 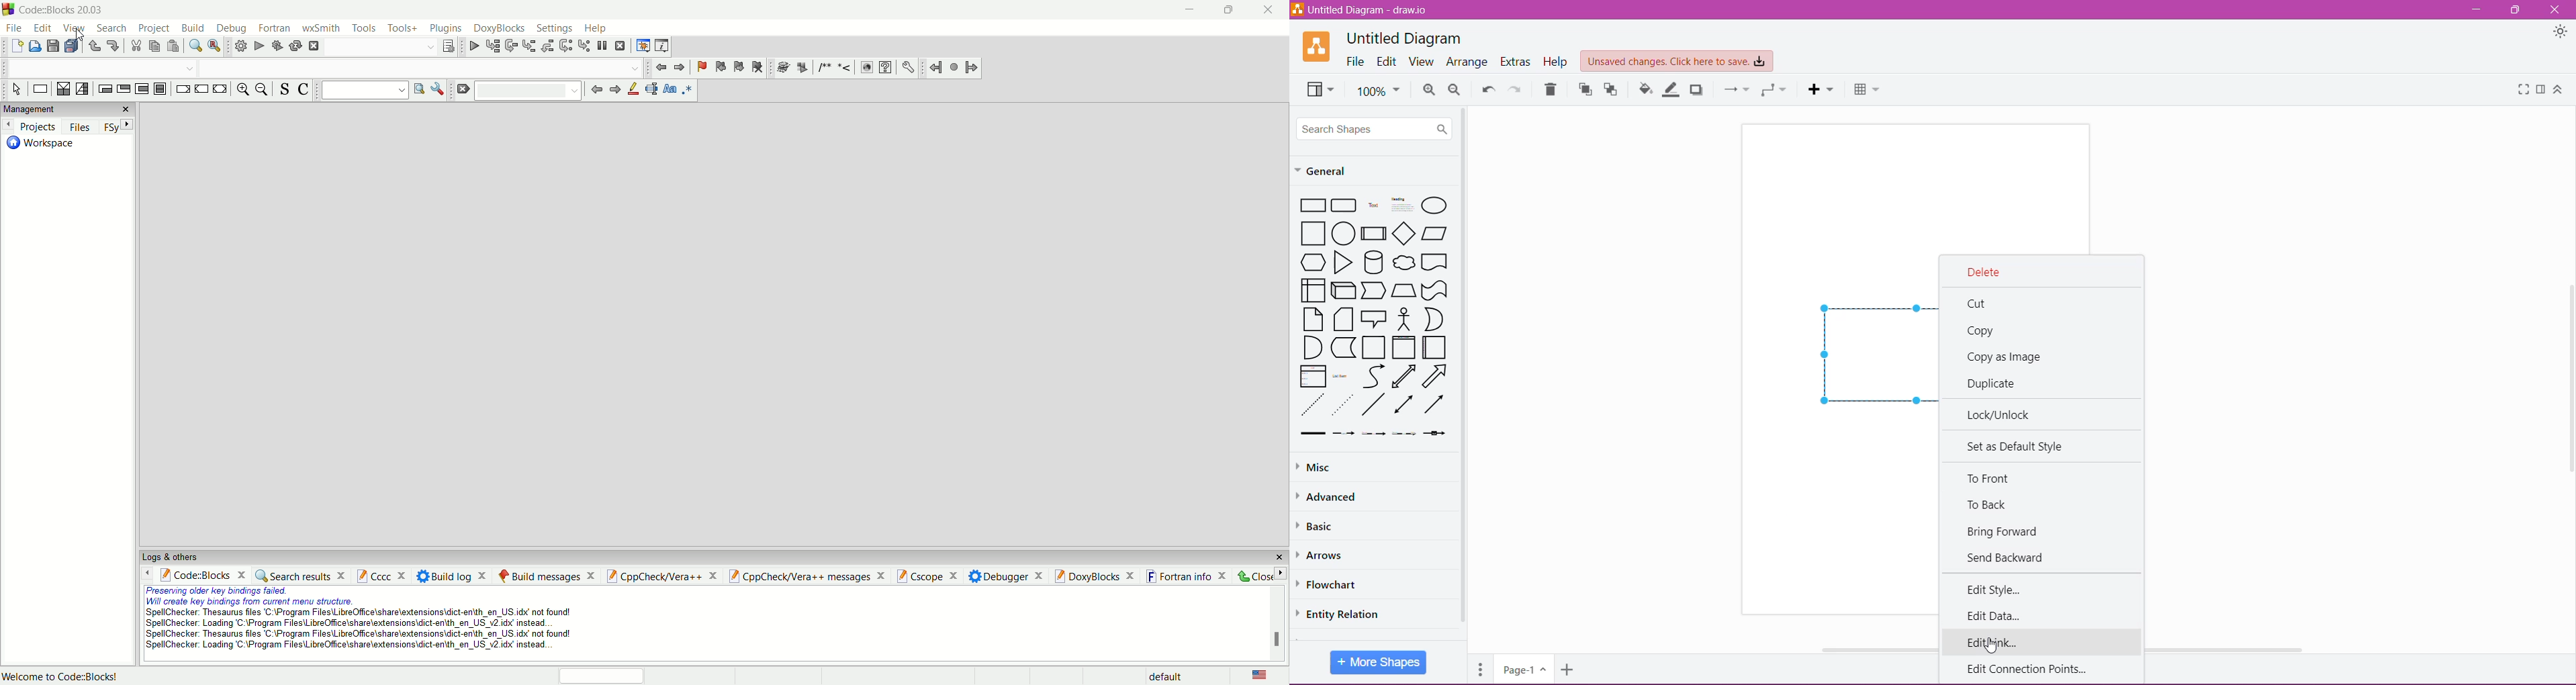 I want to click on Duplicate, so click(x=1996, y=383).